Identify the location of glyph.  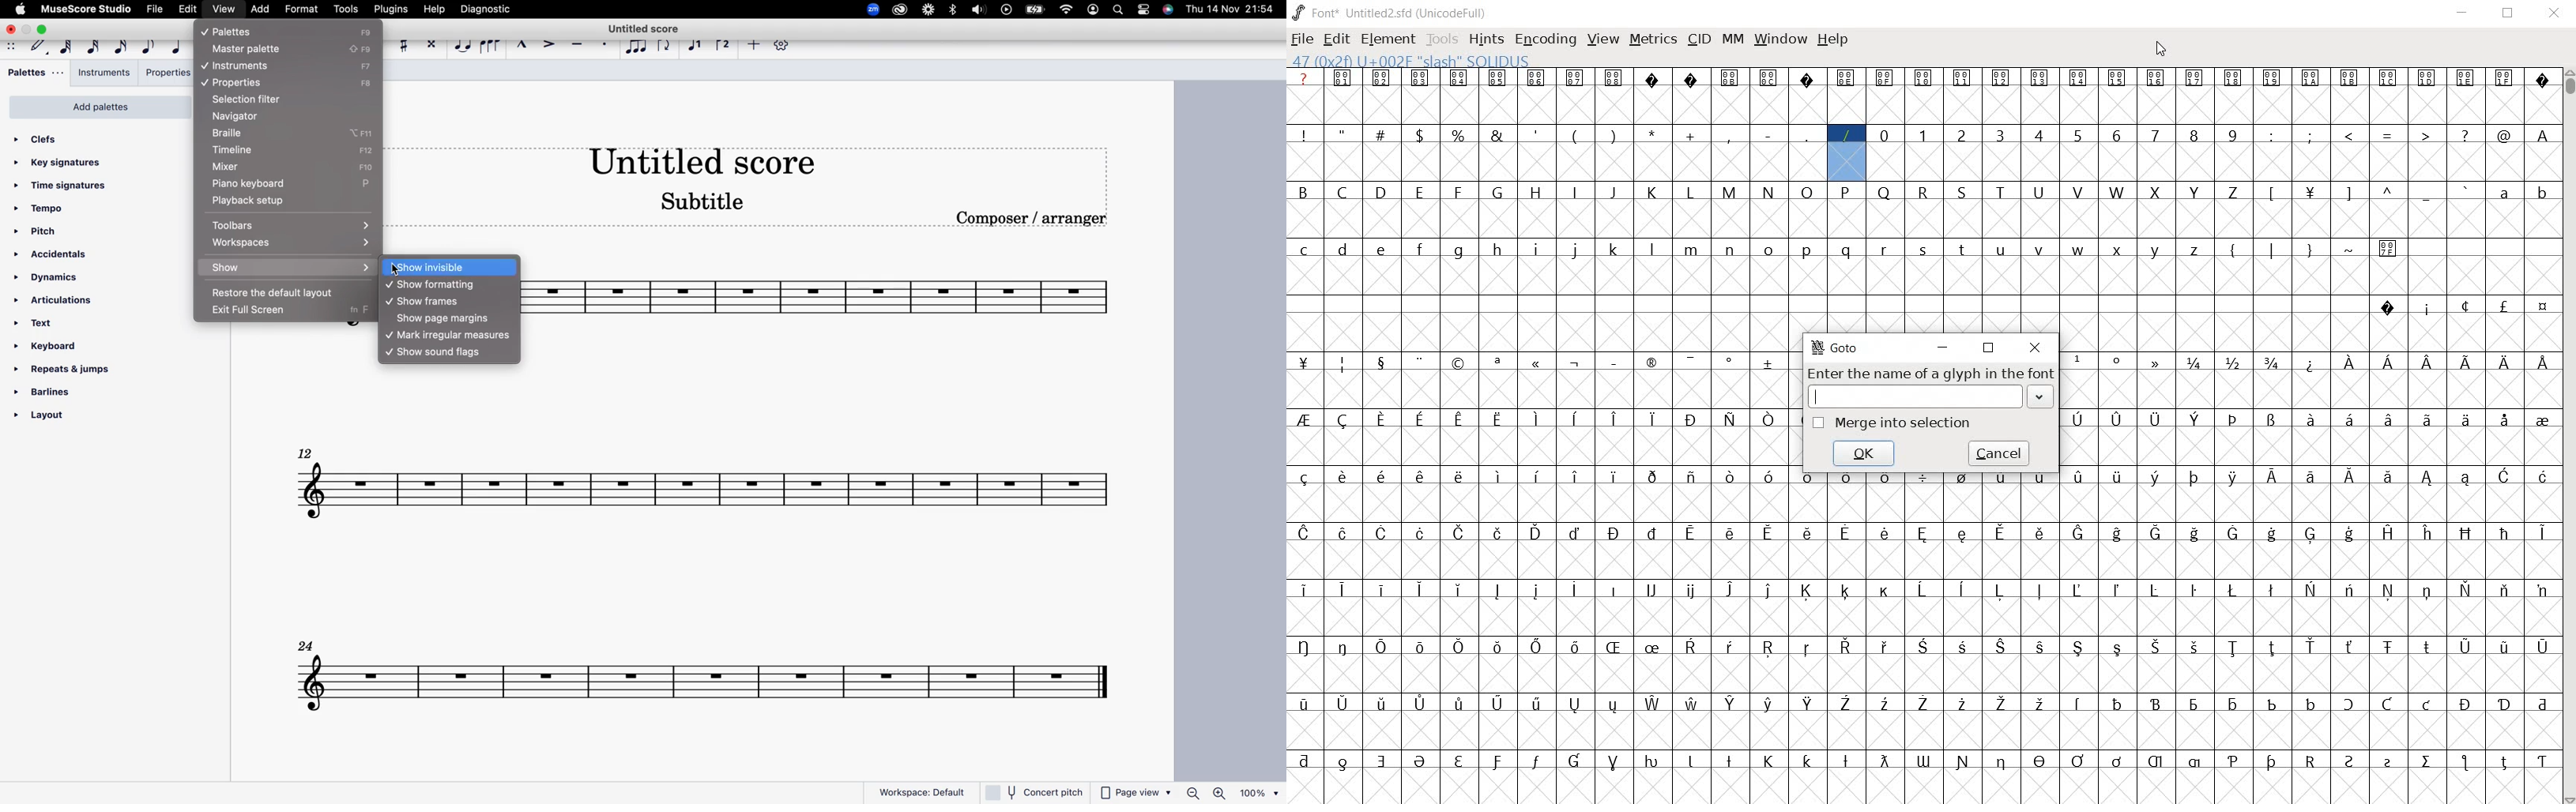
(1729, 419).